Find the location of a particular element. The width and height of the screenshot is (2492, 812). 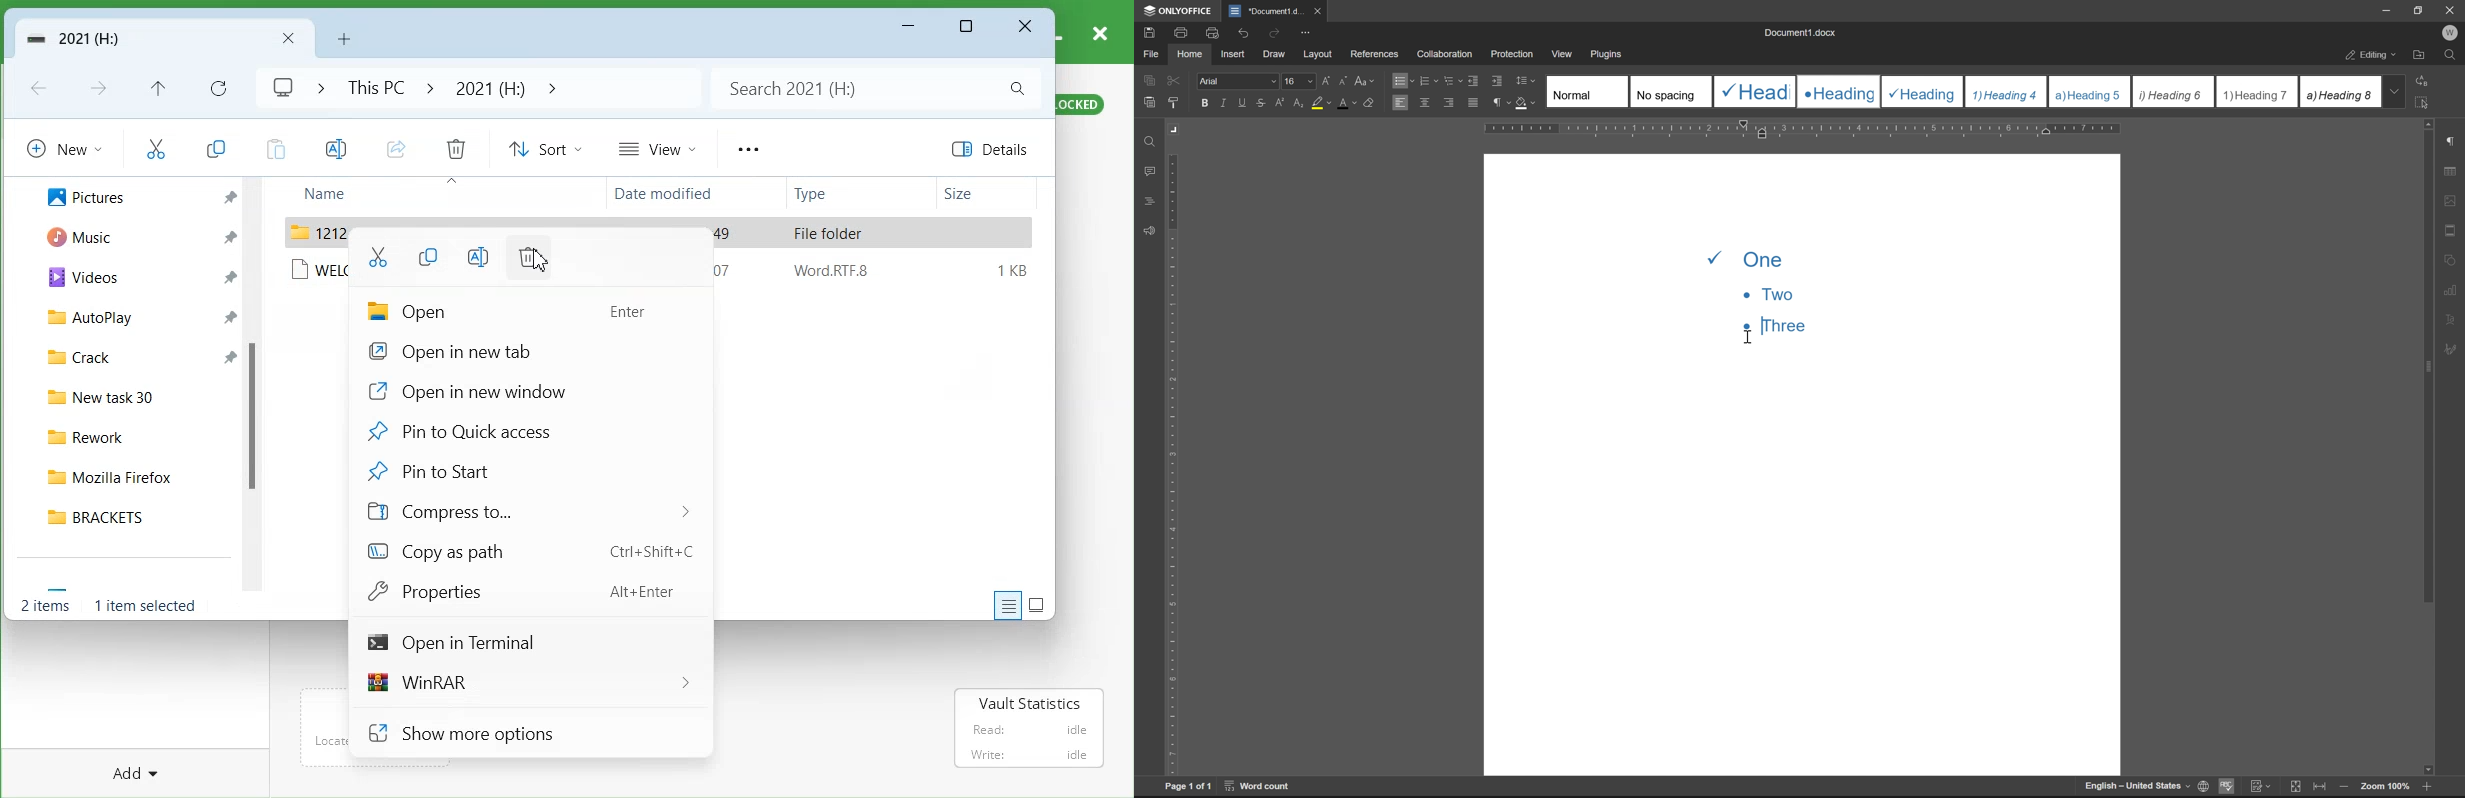

Heading 1 is located at coordinates (1753, 91).